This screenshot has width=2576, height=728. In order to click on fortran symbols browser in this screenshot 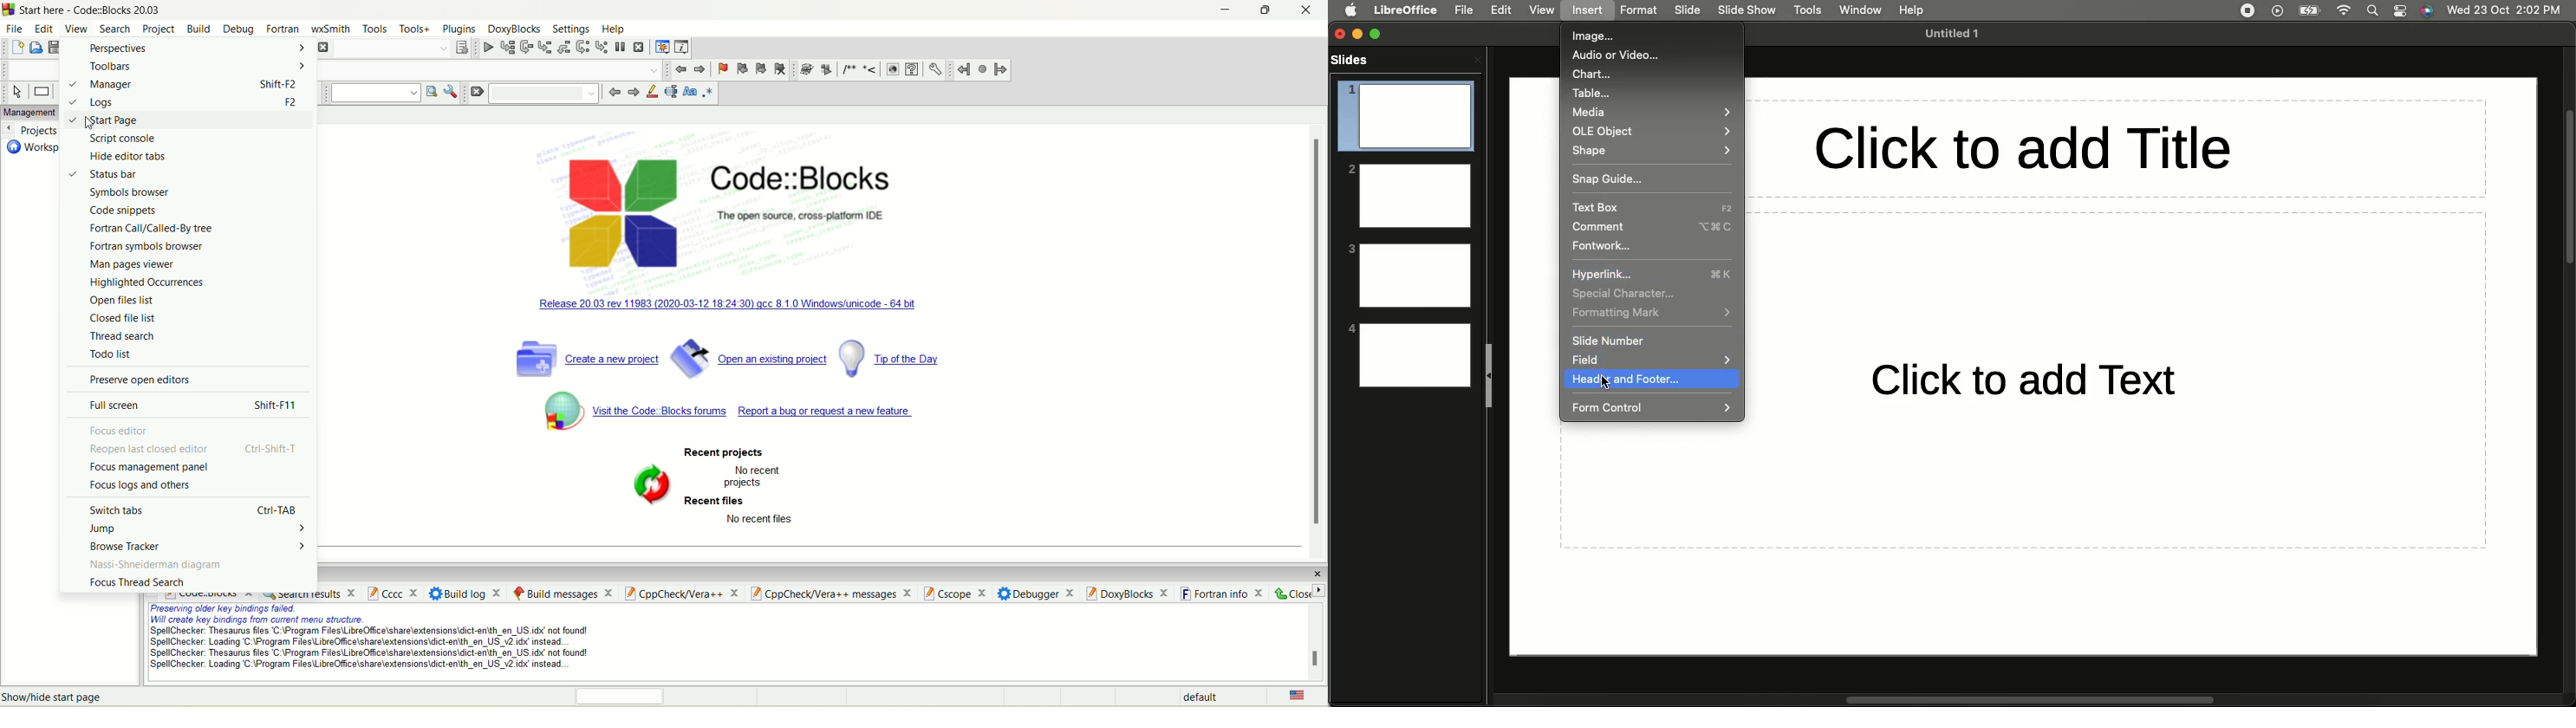, I will do `click(146, 248)`.